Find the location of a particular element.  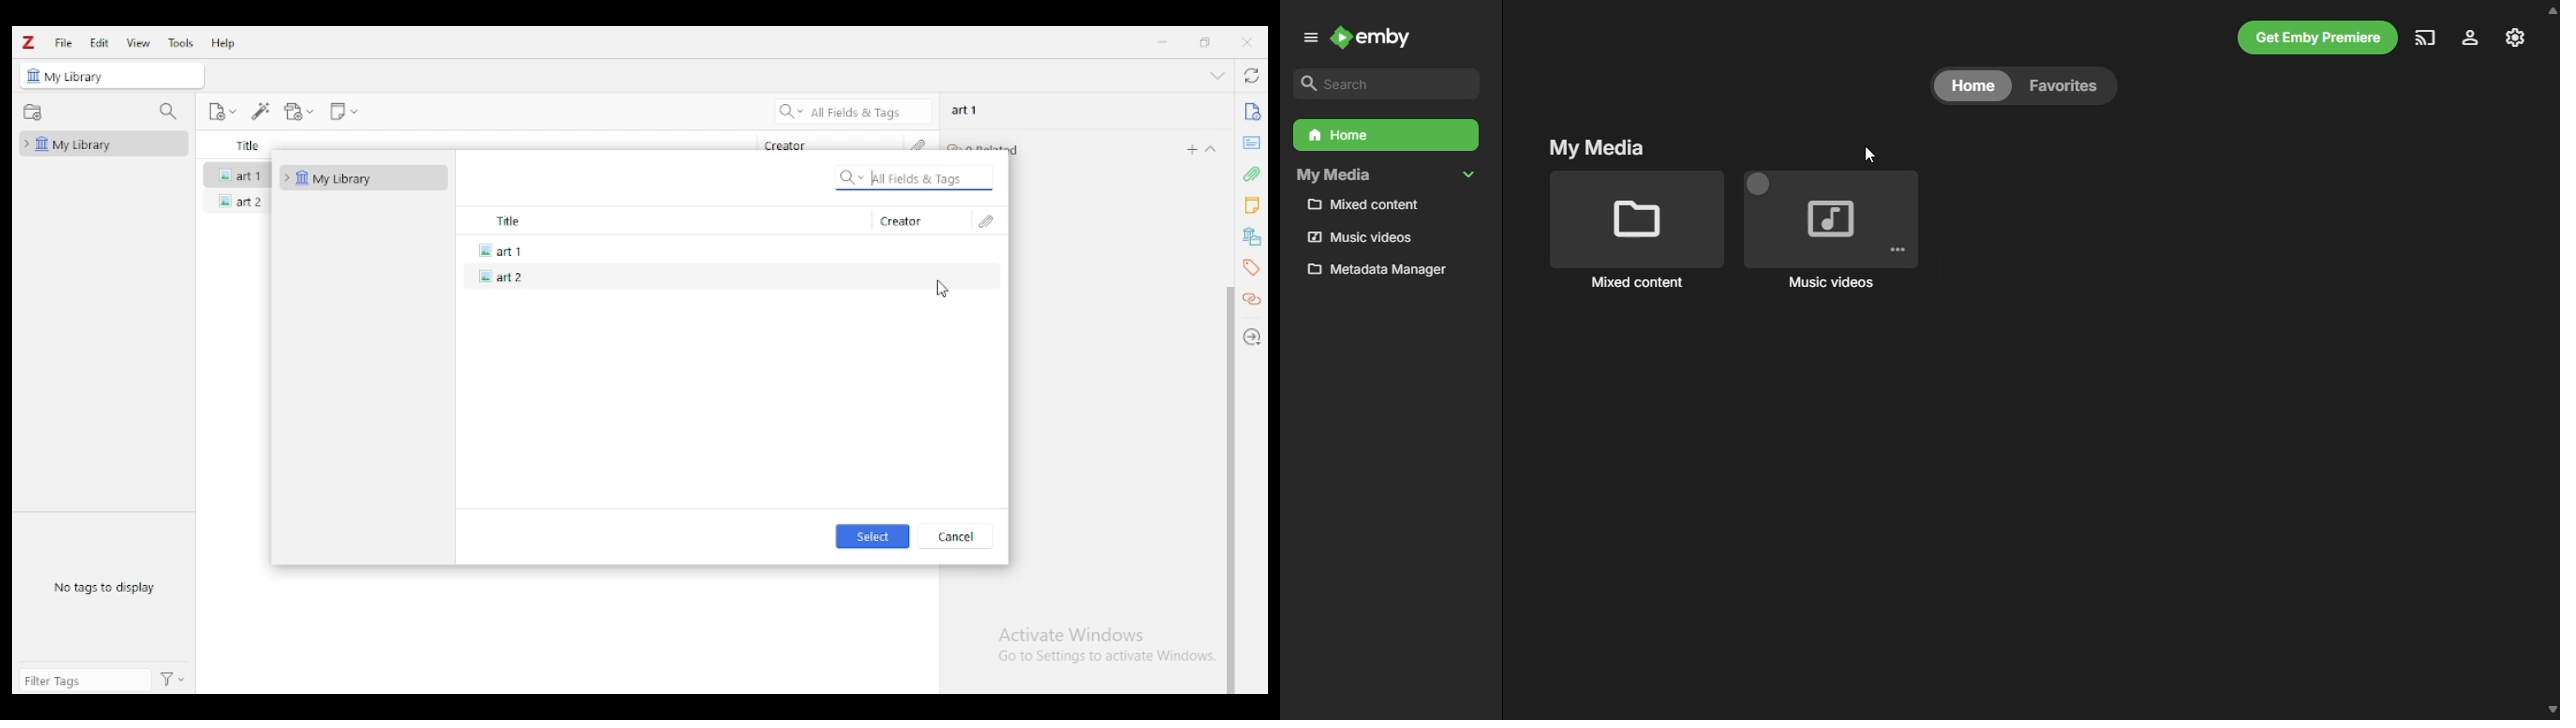

related is located at coordinates (1254, 300).